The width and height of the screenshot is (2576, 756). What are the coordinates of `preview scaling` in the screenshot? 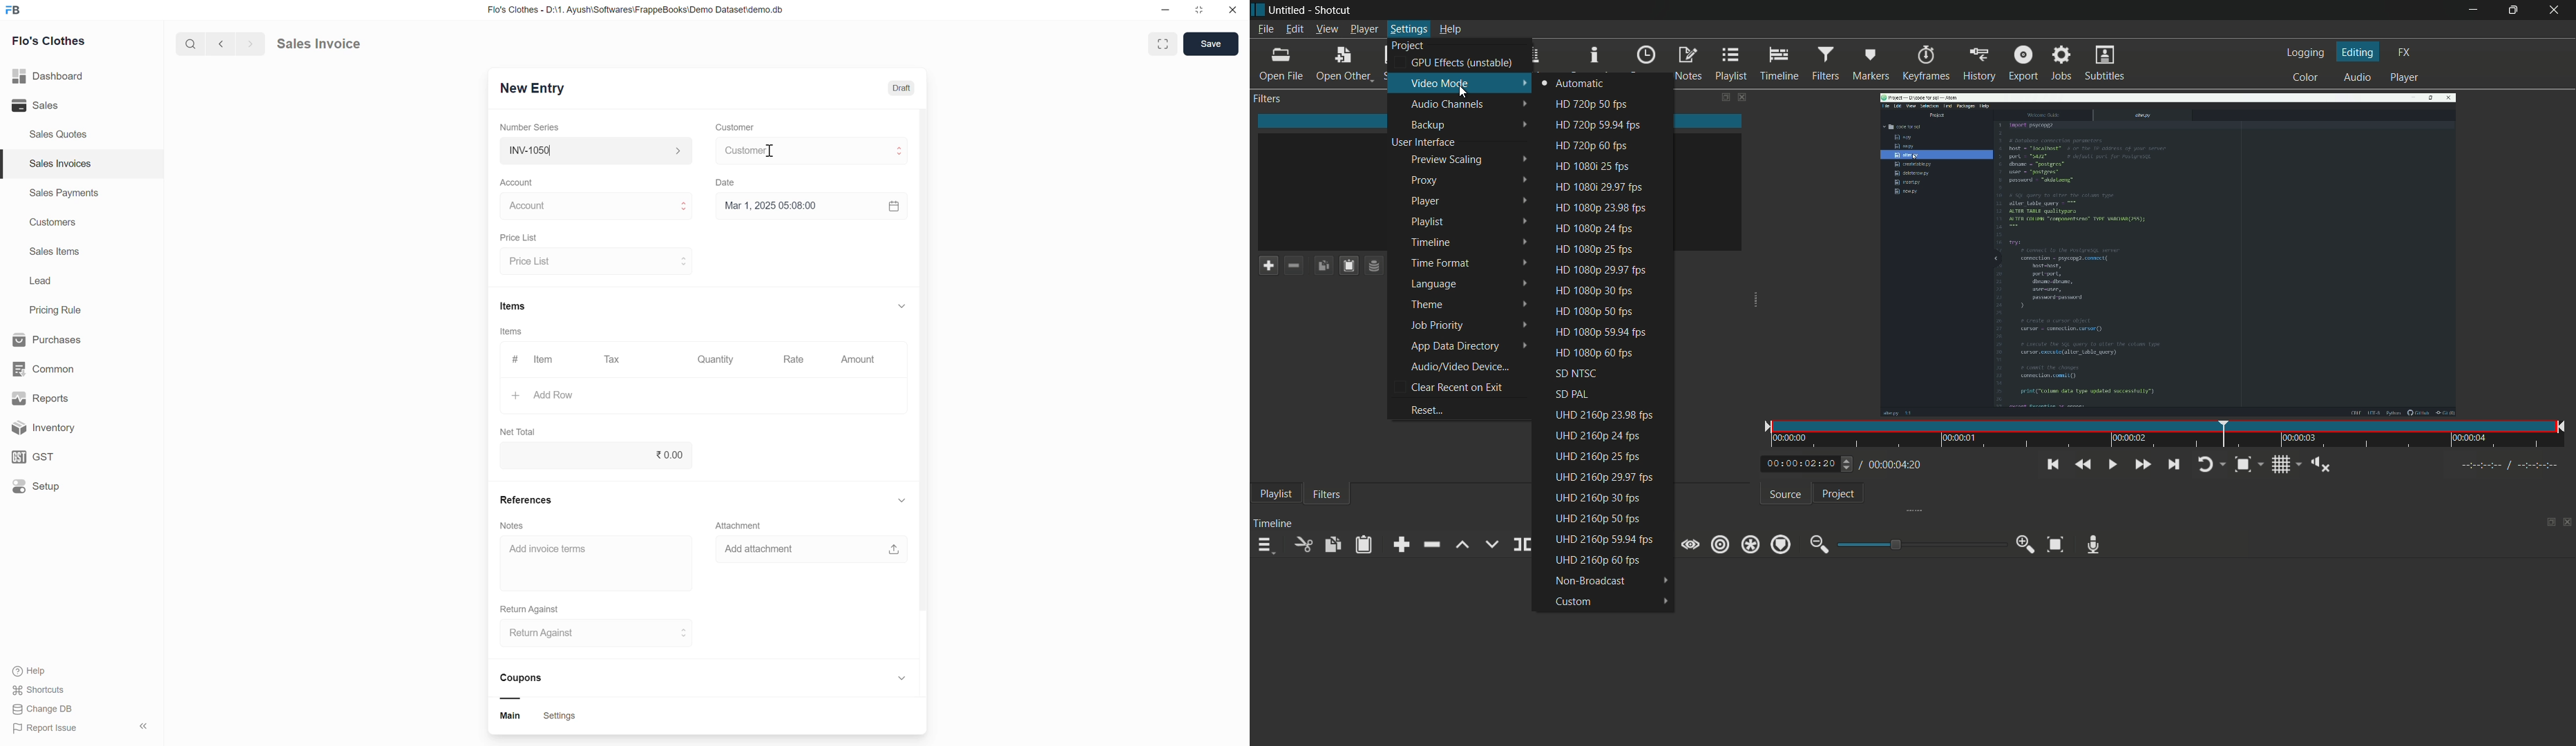 It's located at (1467, 159).